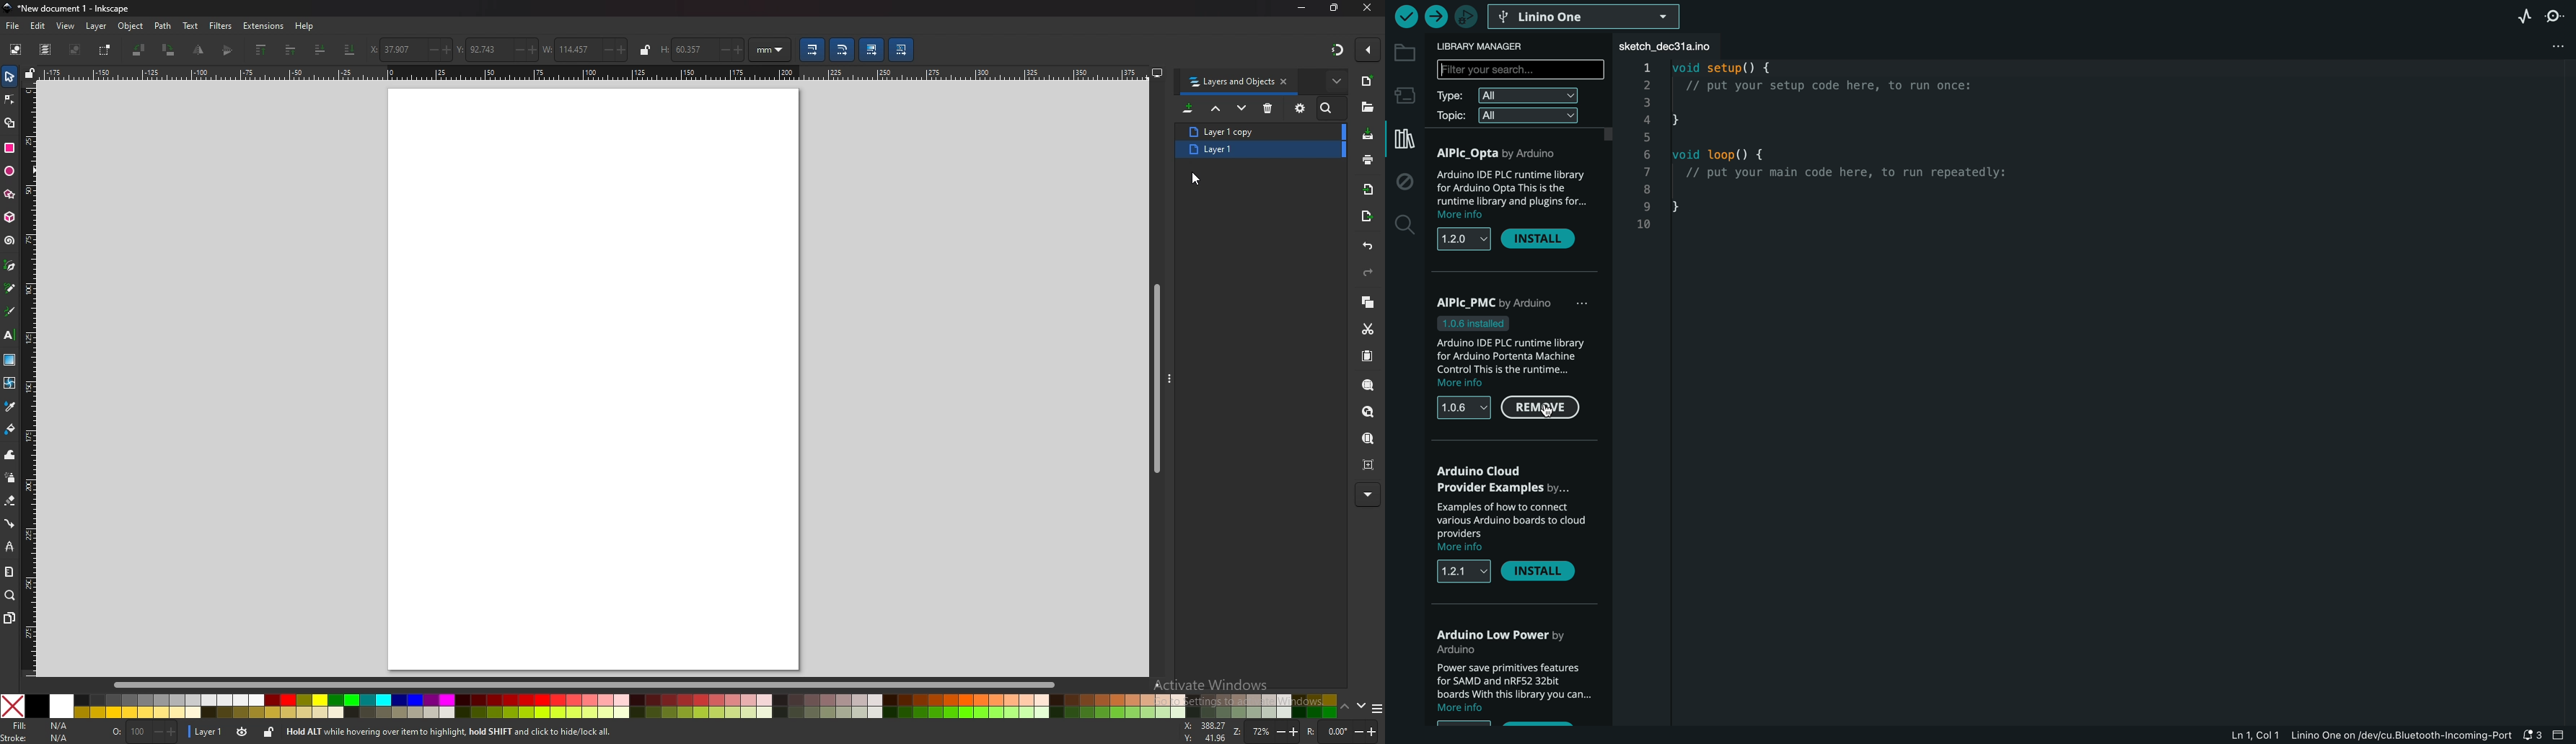  I want to click on delete, so click(1268, 108).